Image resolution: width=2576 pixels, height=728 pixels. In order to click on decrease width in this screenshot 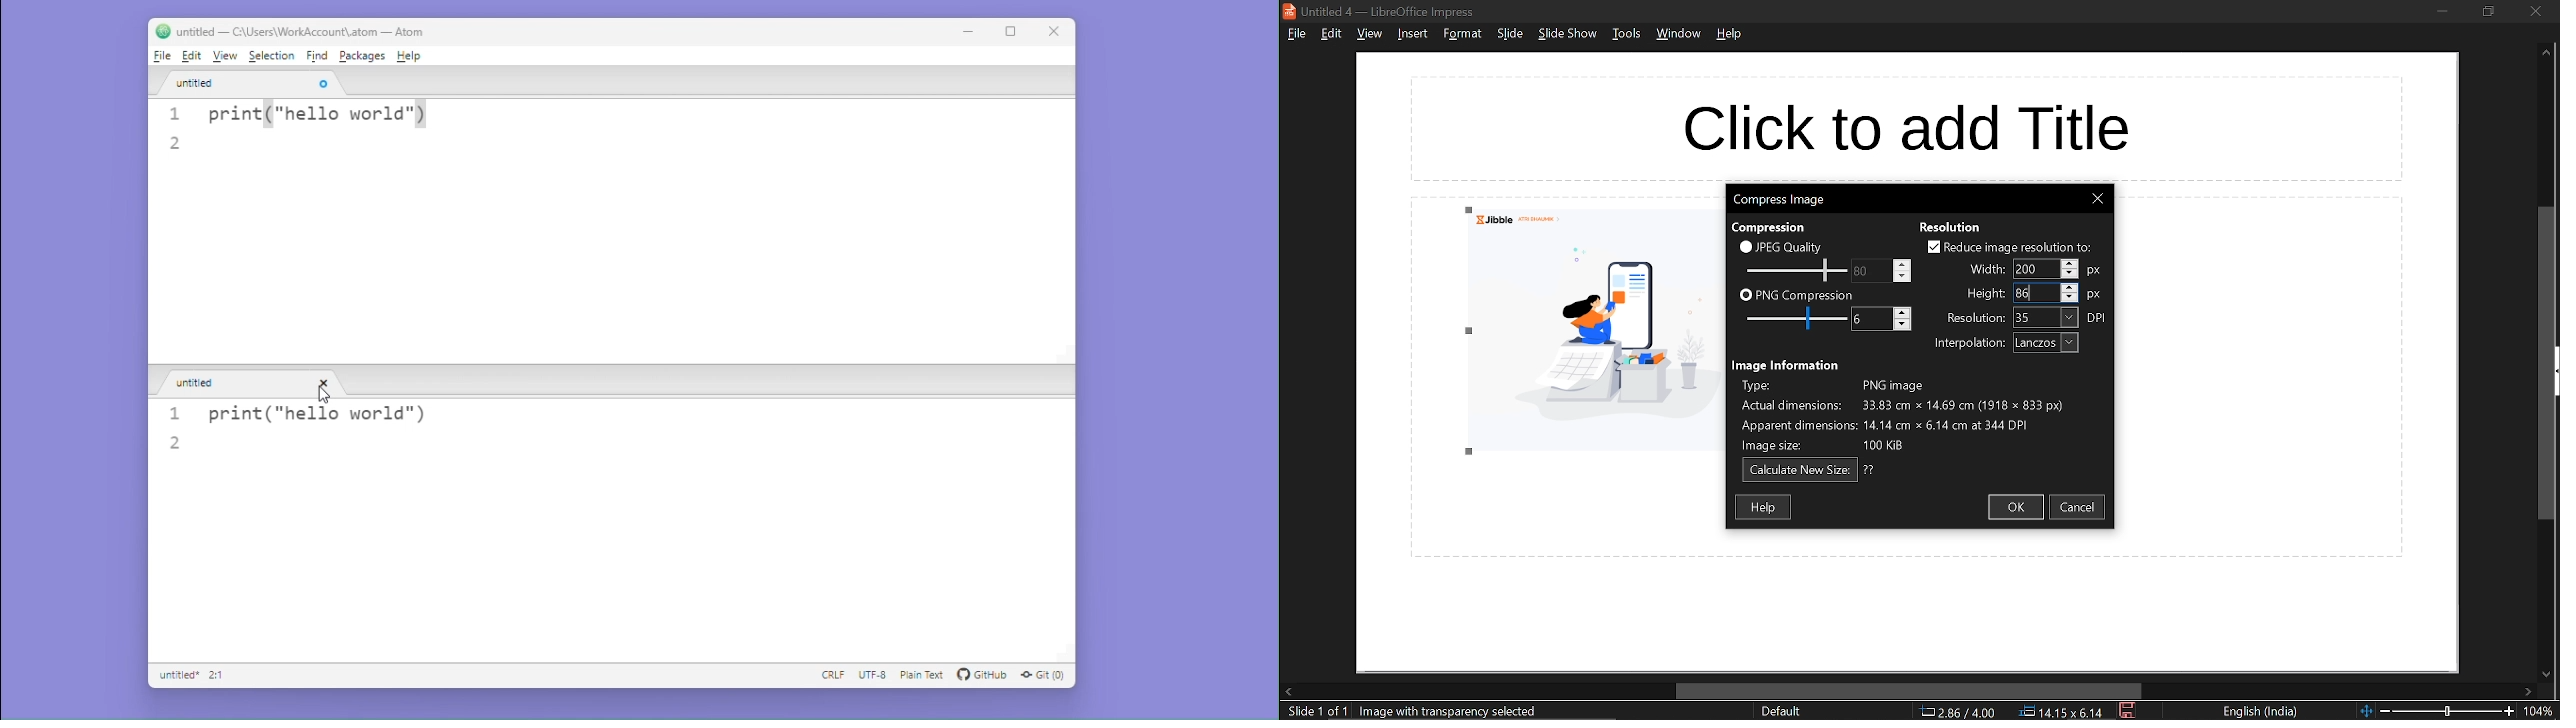, I will do `click(2070, 274)`.